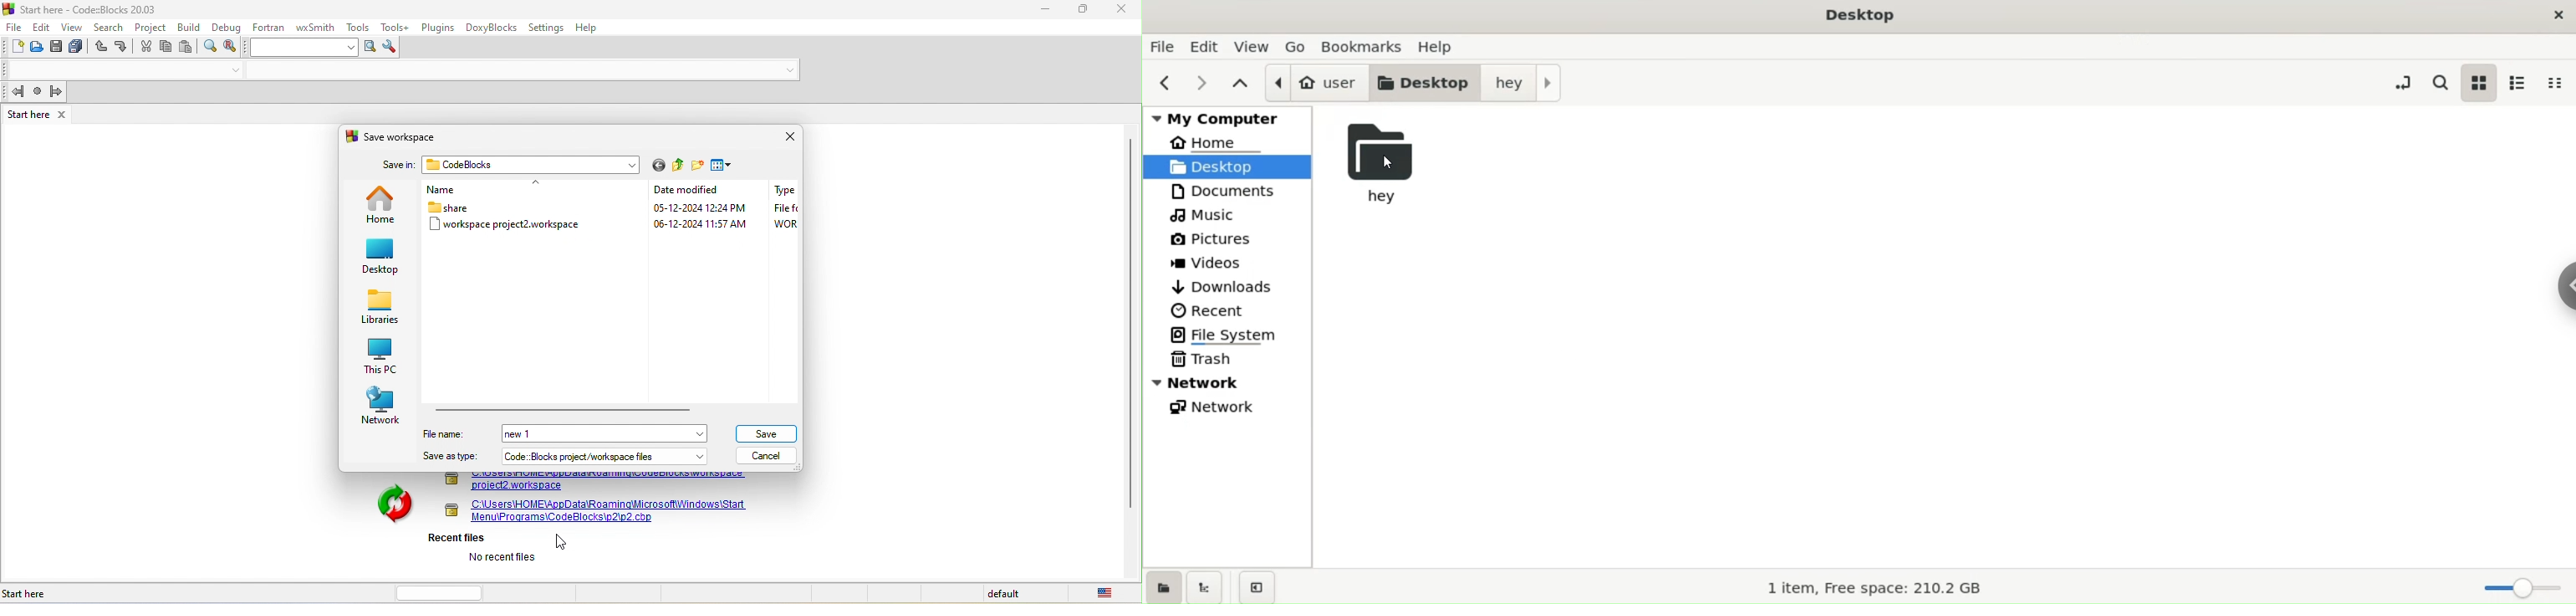  I want to click on edit, so click(42, 26).